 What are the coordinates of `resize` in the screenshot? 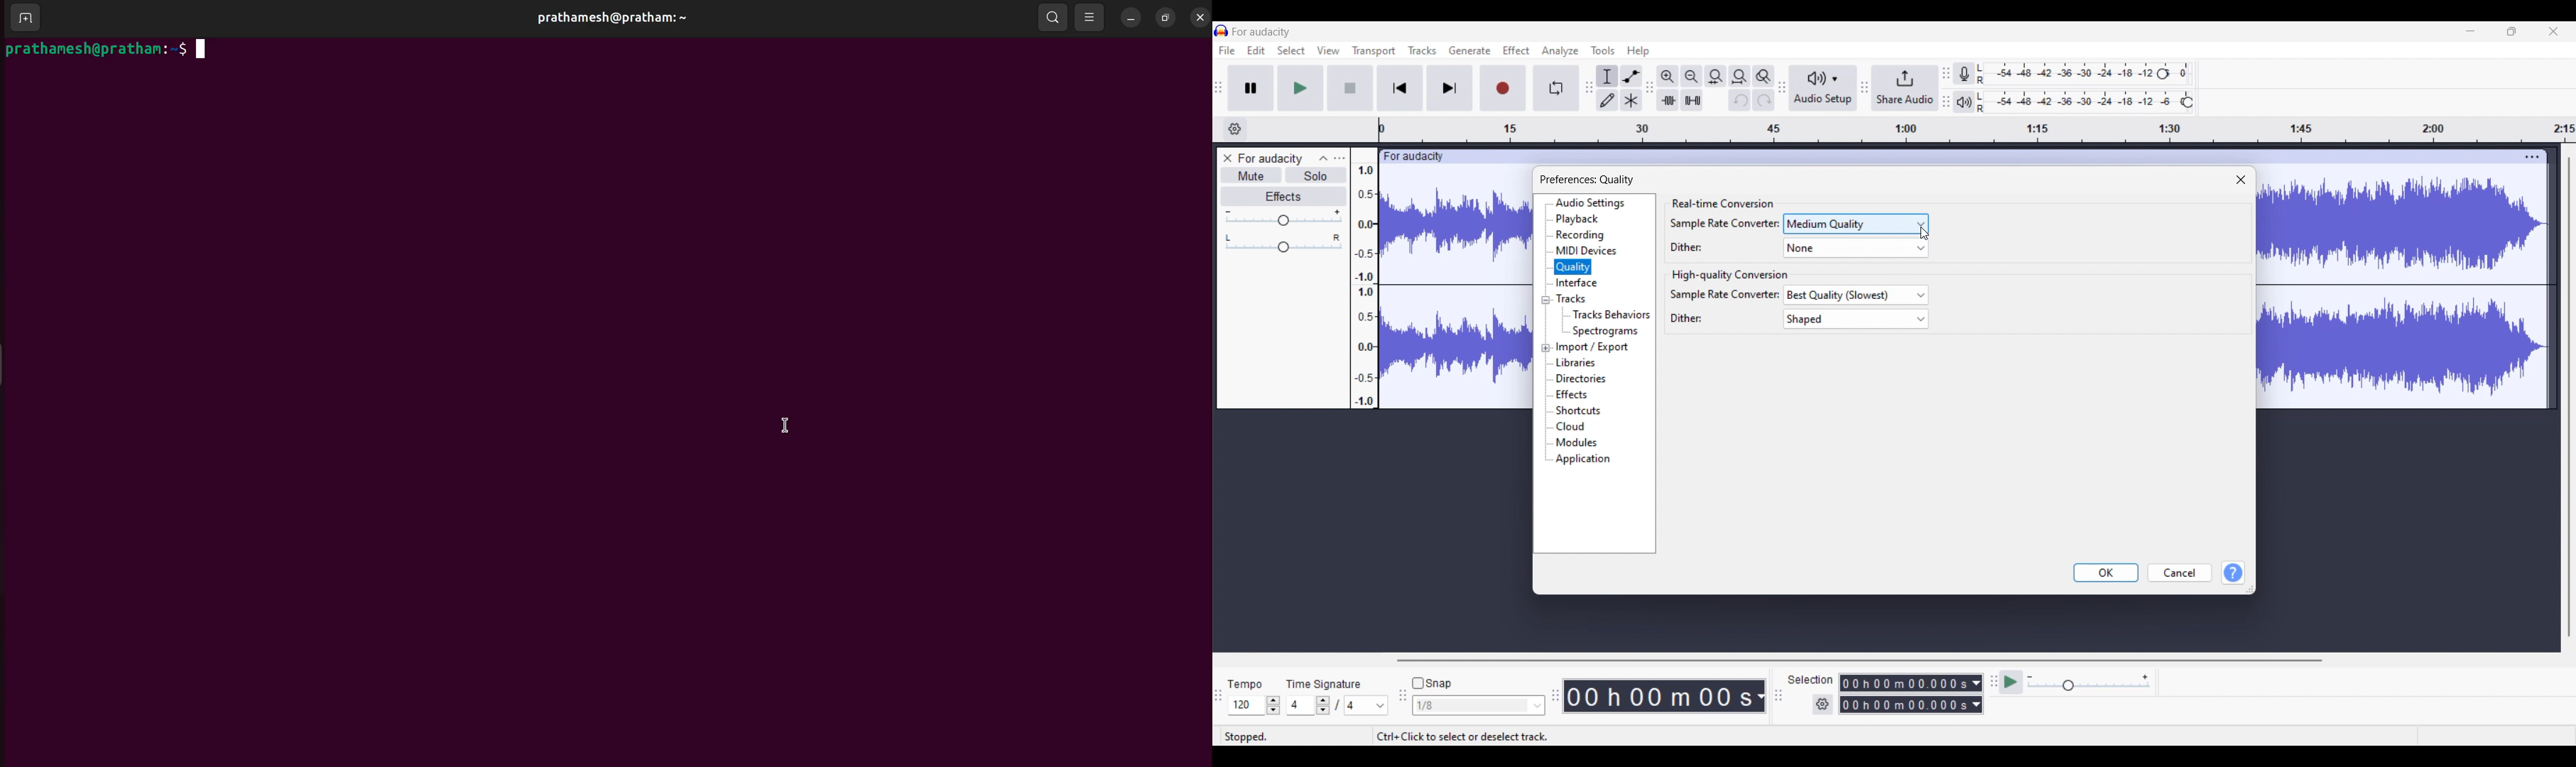 It's located at (1166, 16).